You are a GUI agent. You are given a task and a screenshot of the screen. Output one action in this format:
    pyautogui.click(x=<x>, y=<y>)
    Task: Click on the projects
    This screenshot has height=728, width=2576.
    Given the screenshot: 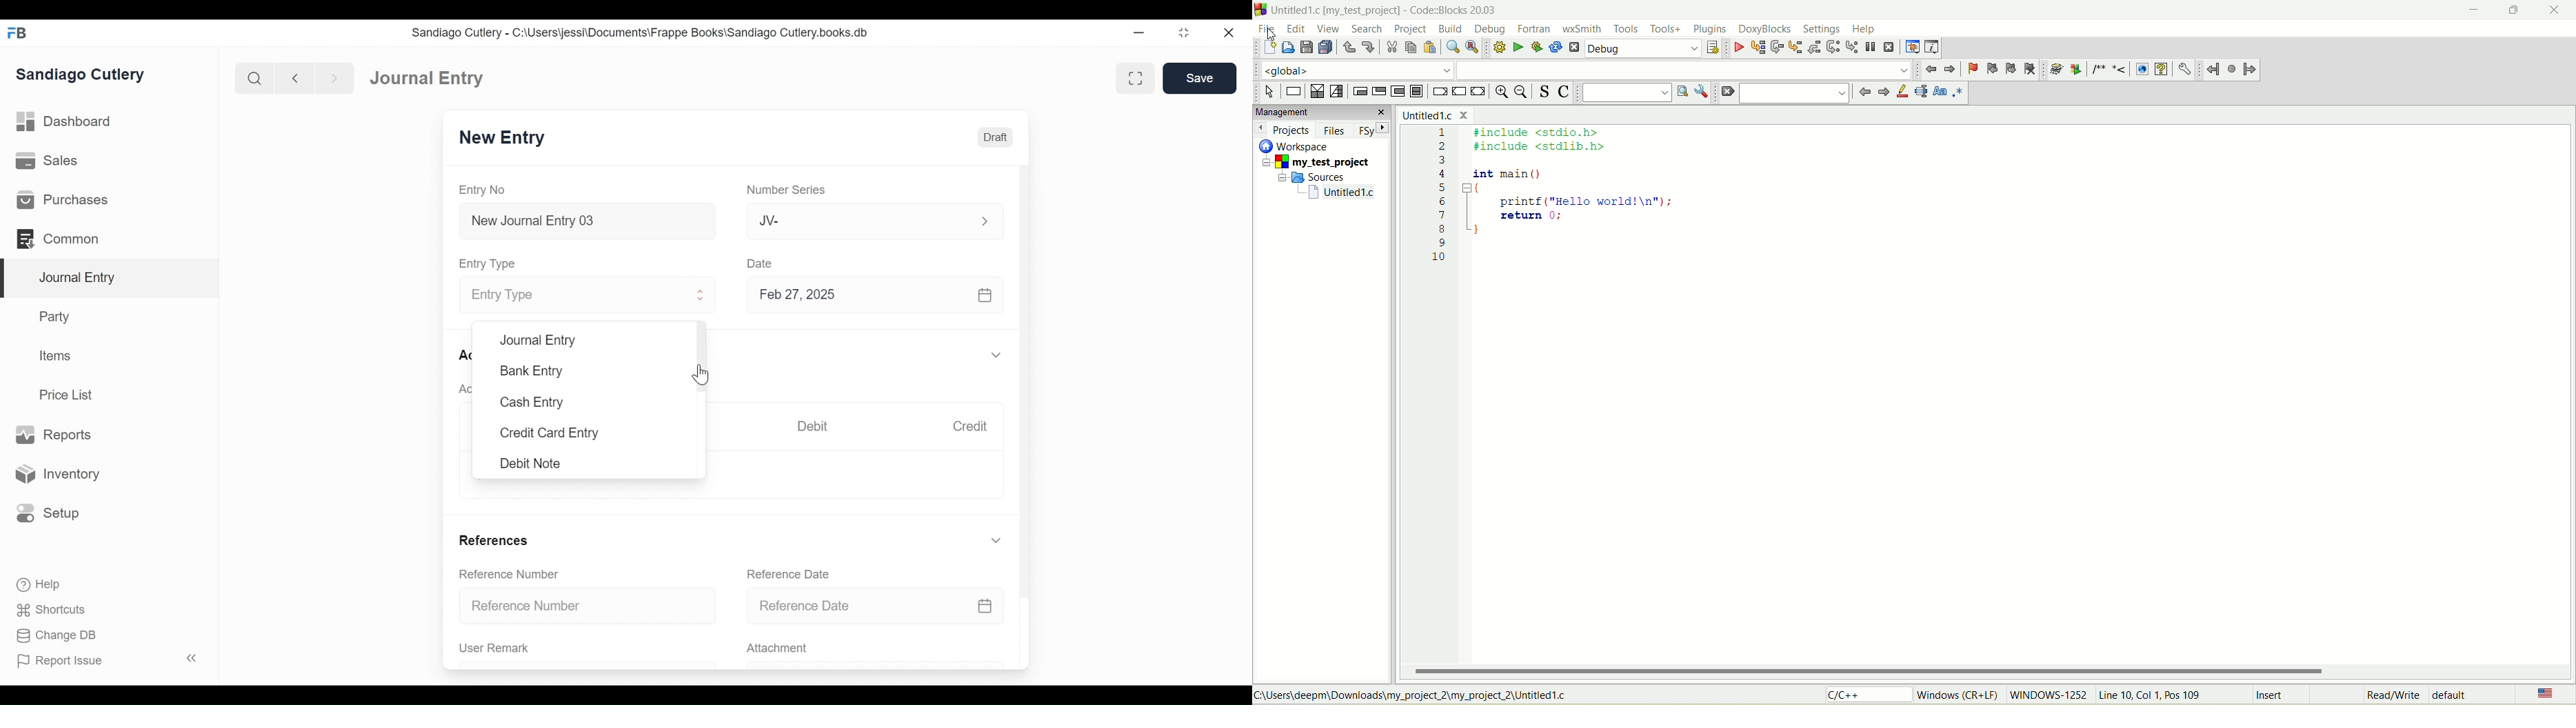 What is the action you would take?
    pyautogui.click(x=1285, y=130)
    